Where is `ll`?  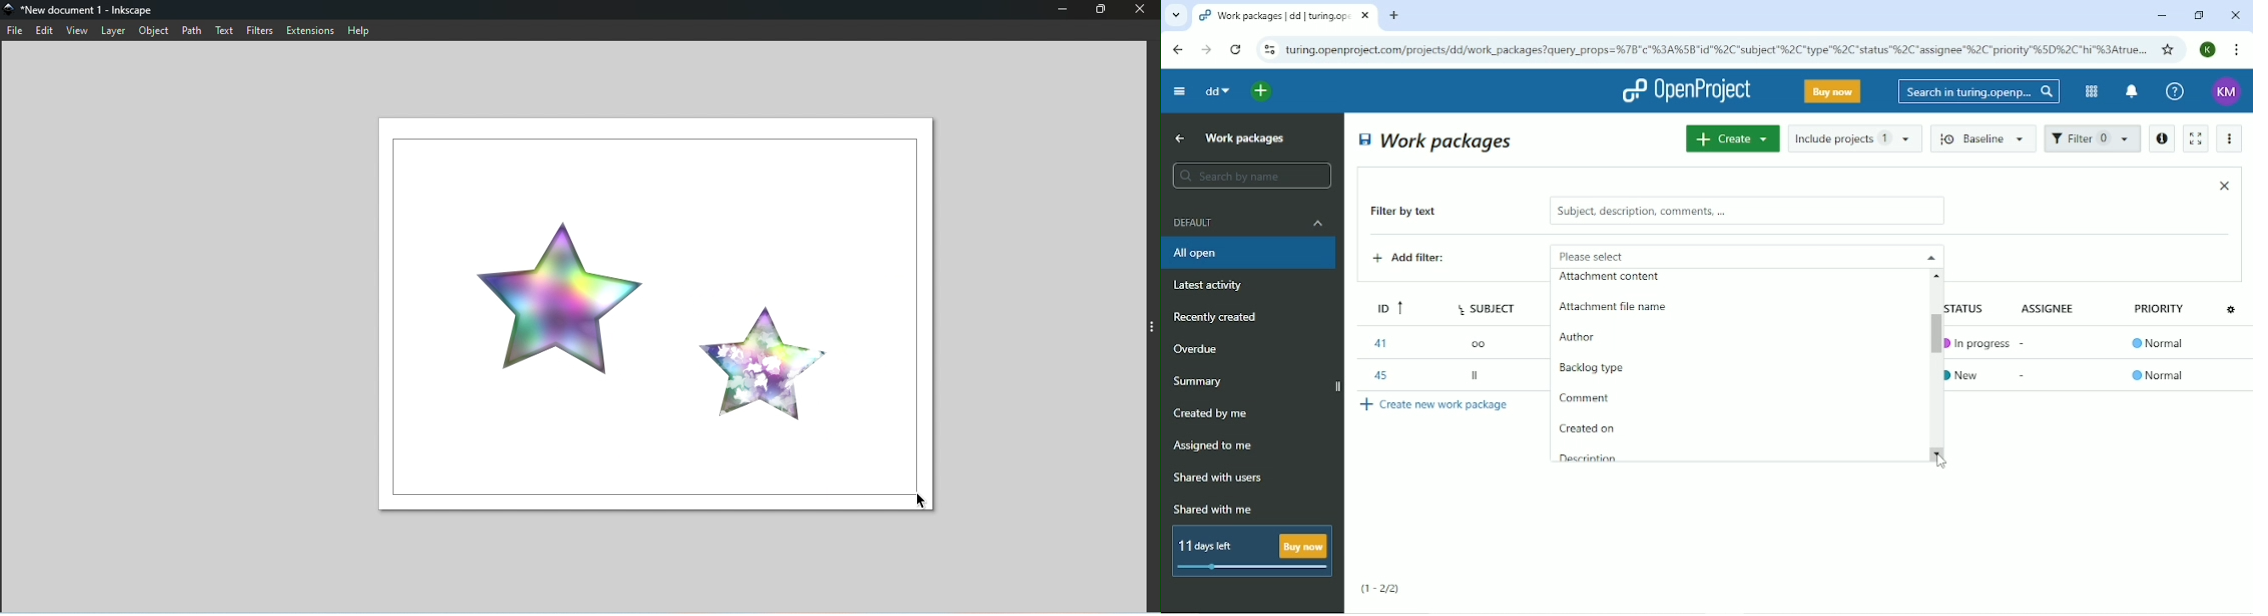 ll is located at coordinates (1477, 378).